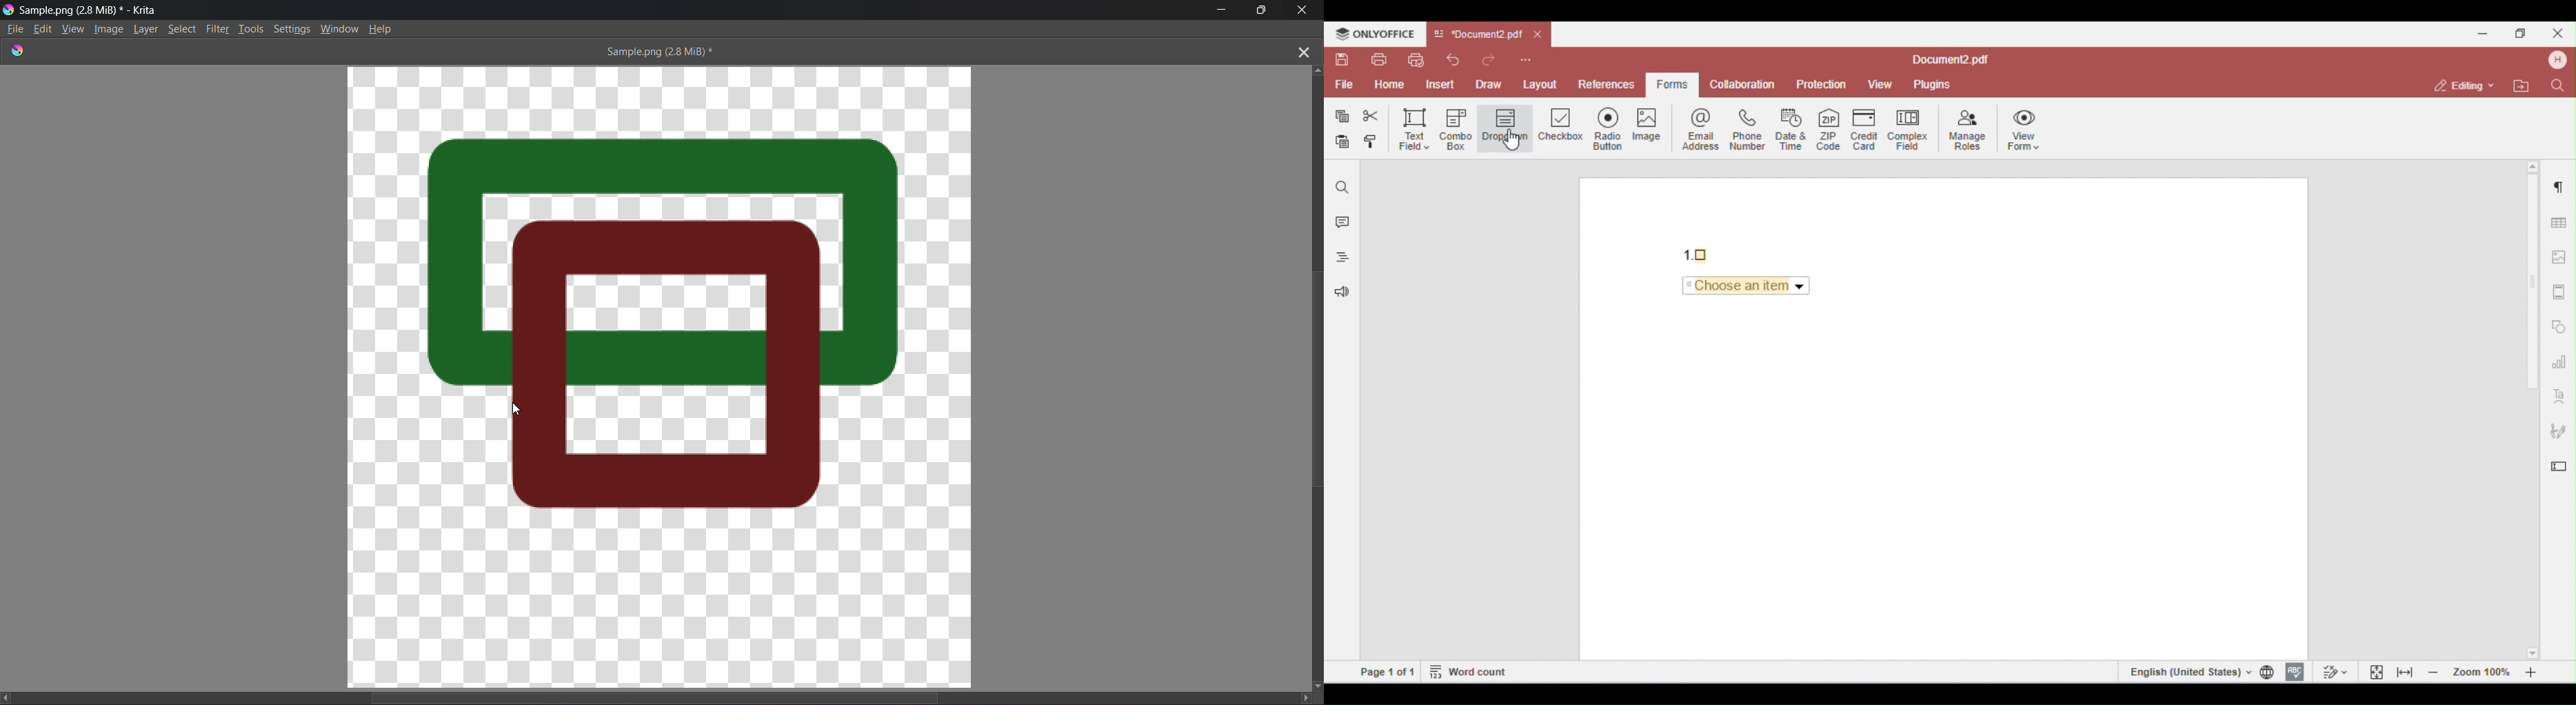 The width and height of the screenshot is (2576, 728). Describe the element at coordinates (252, 28) in the screenshot. I see `Tools` at that location.